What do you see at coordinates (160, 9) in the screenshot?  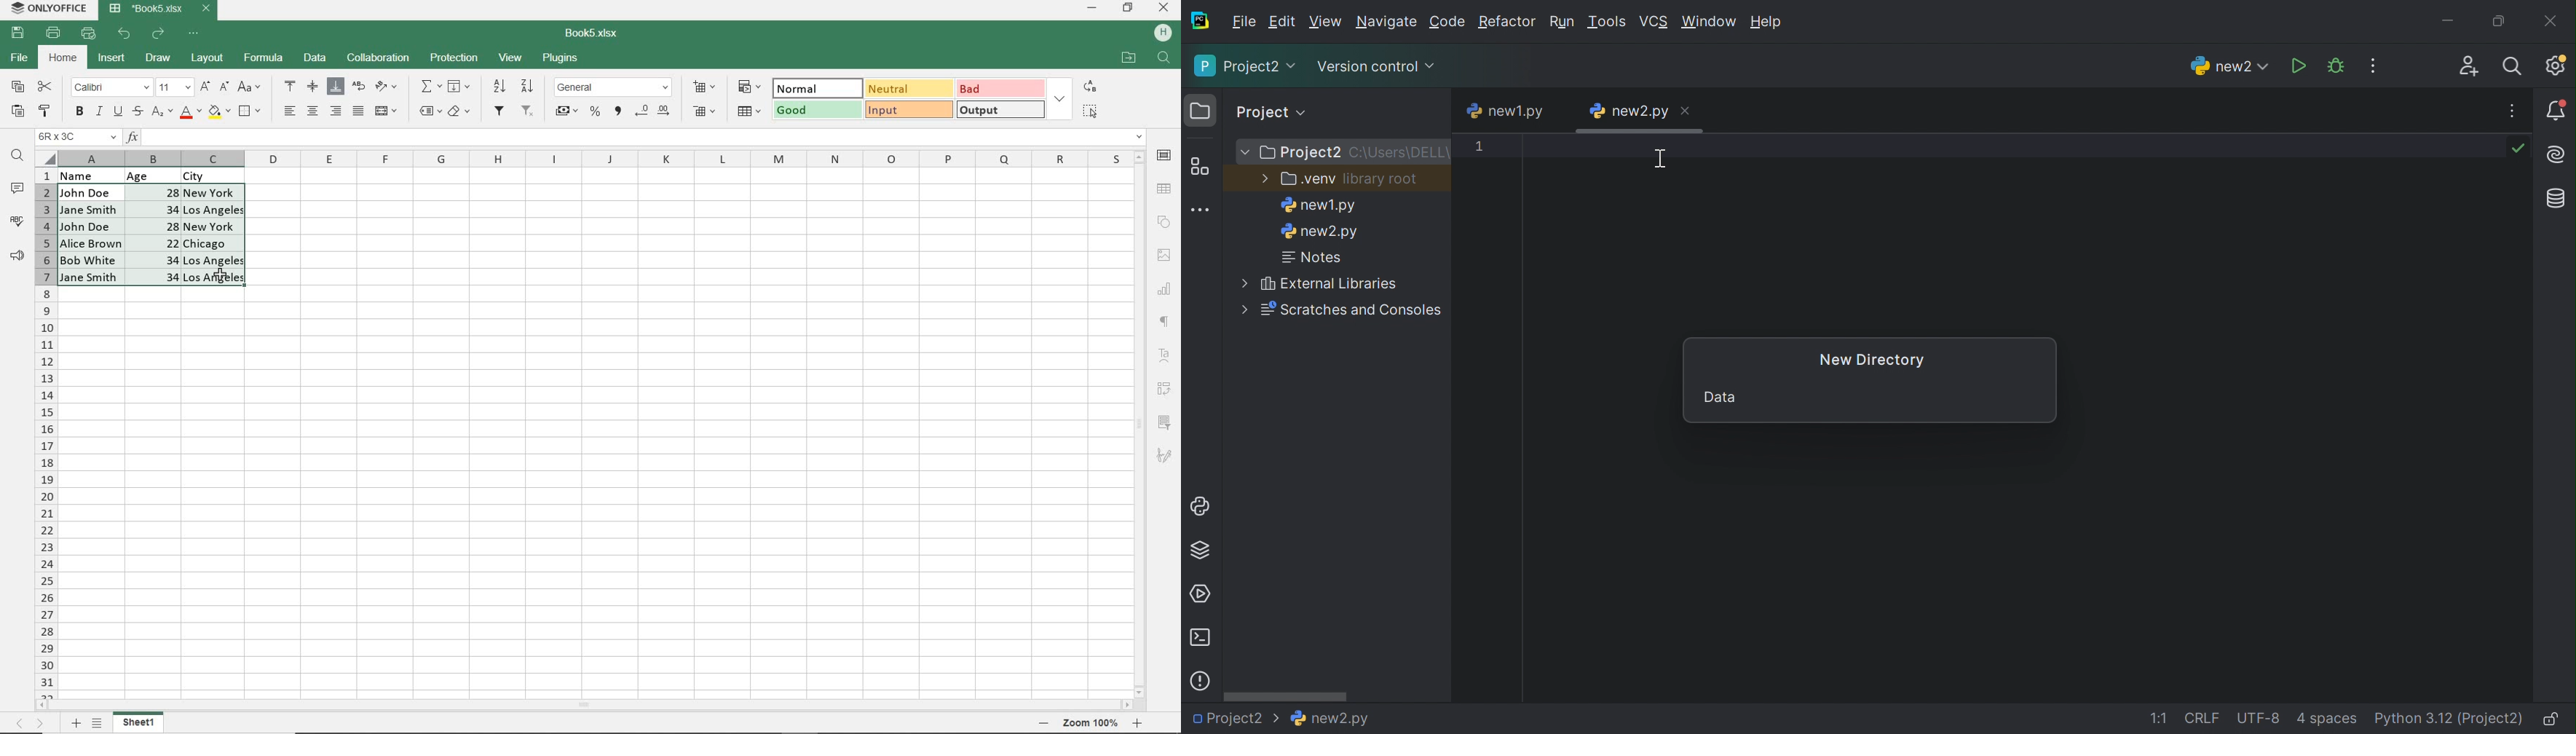 I see `DOCUMENT NAME` at bounding box center [160, 9].